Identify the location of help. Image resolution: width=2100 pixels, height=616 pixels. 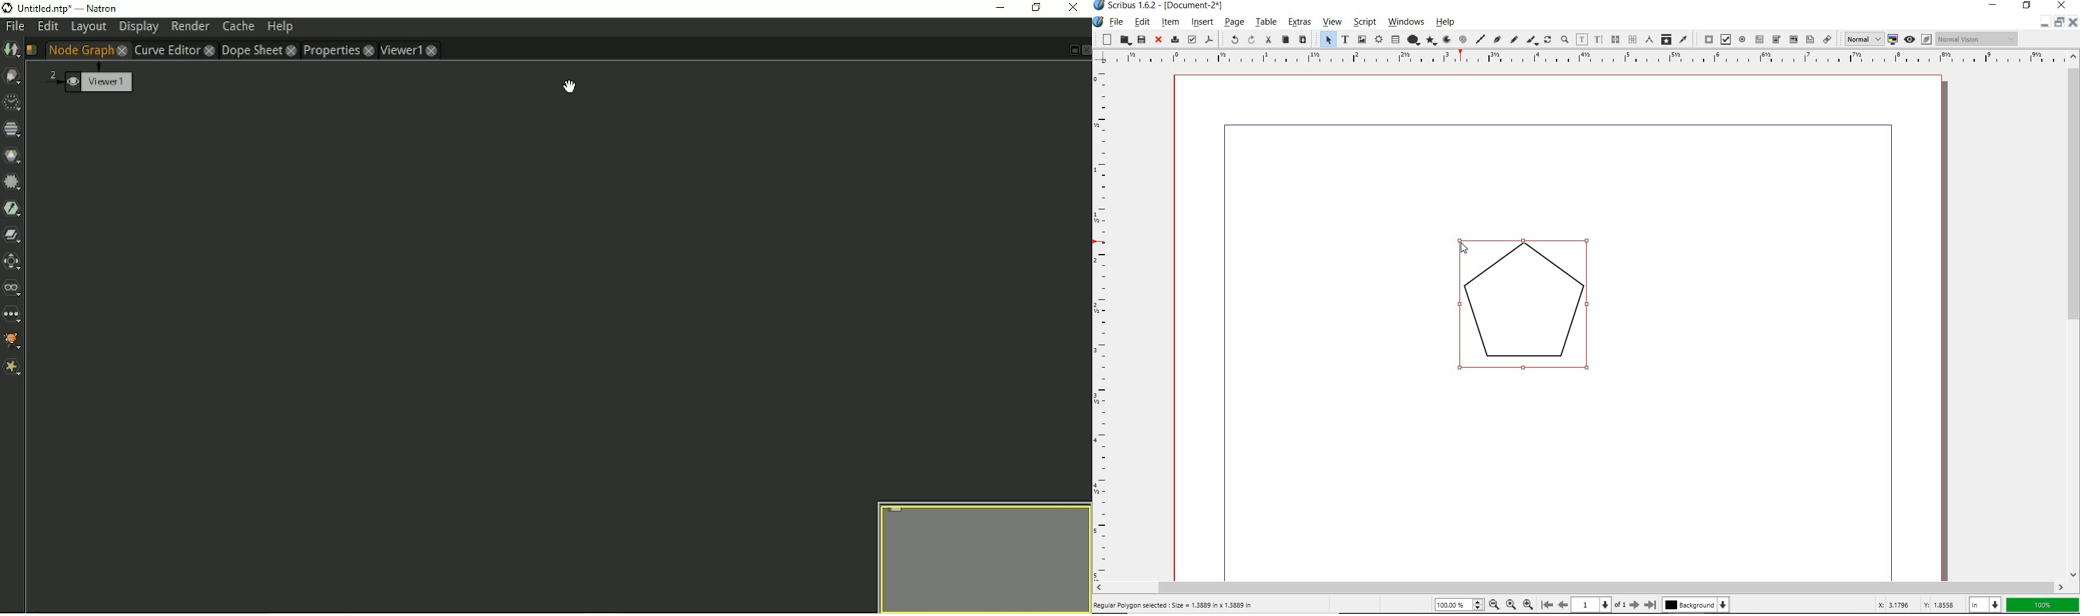
(1447, 24).